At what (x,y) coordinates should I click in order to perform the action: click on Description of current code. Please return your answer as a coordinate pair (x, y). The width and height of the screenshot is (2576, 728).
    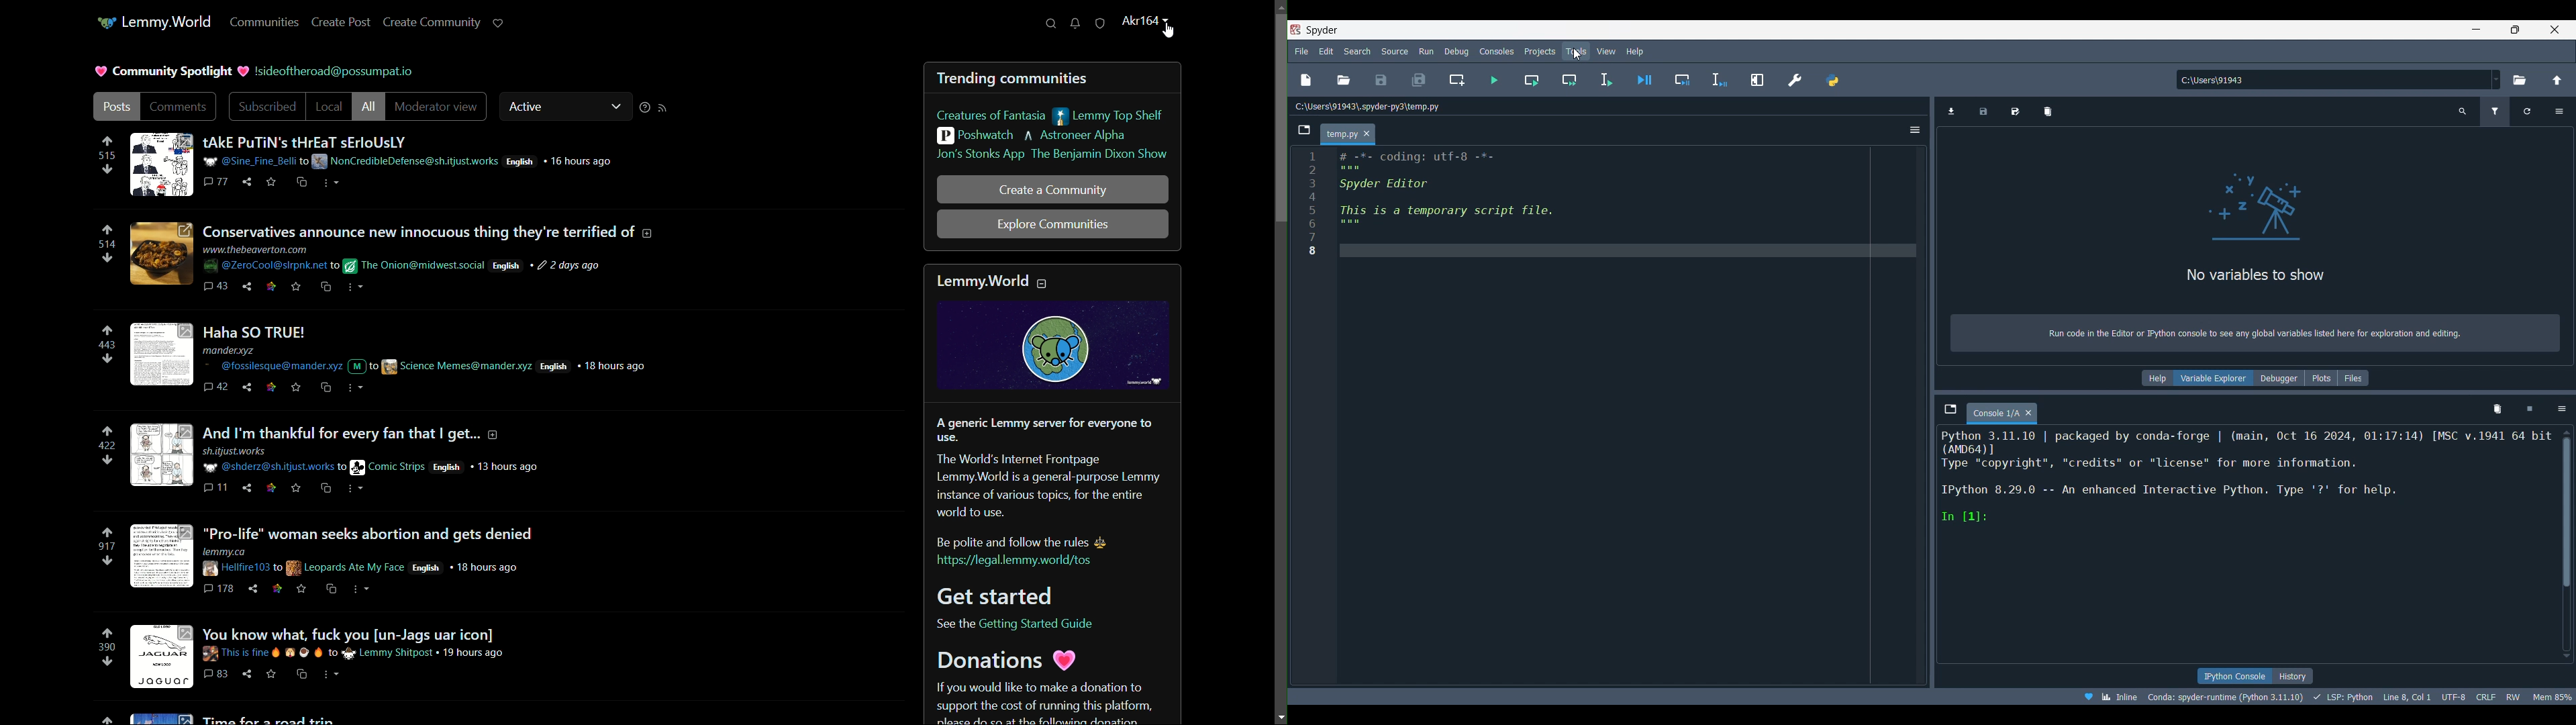
    Looking at the image, I should click on (2246, 477).